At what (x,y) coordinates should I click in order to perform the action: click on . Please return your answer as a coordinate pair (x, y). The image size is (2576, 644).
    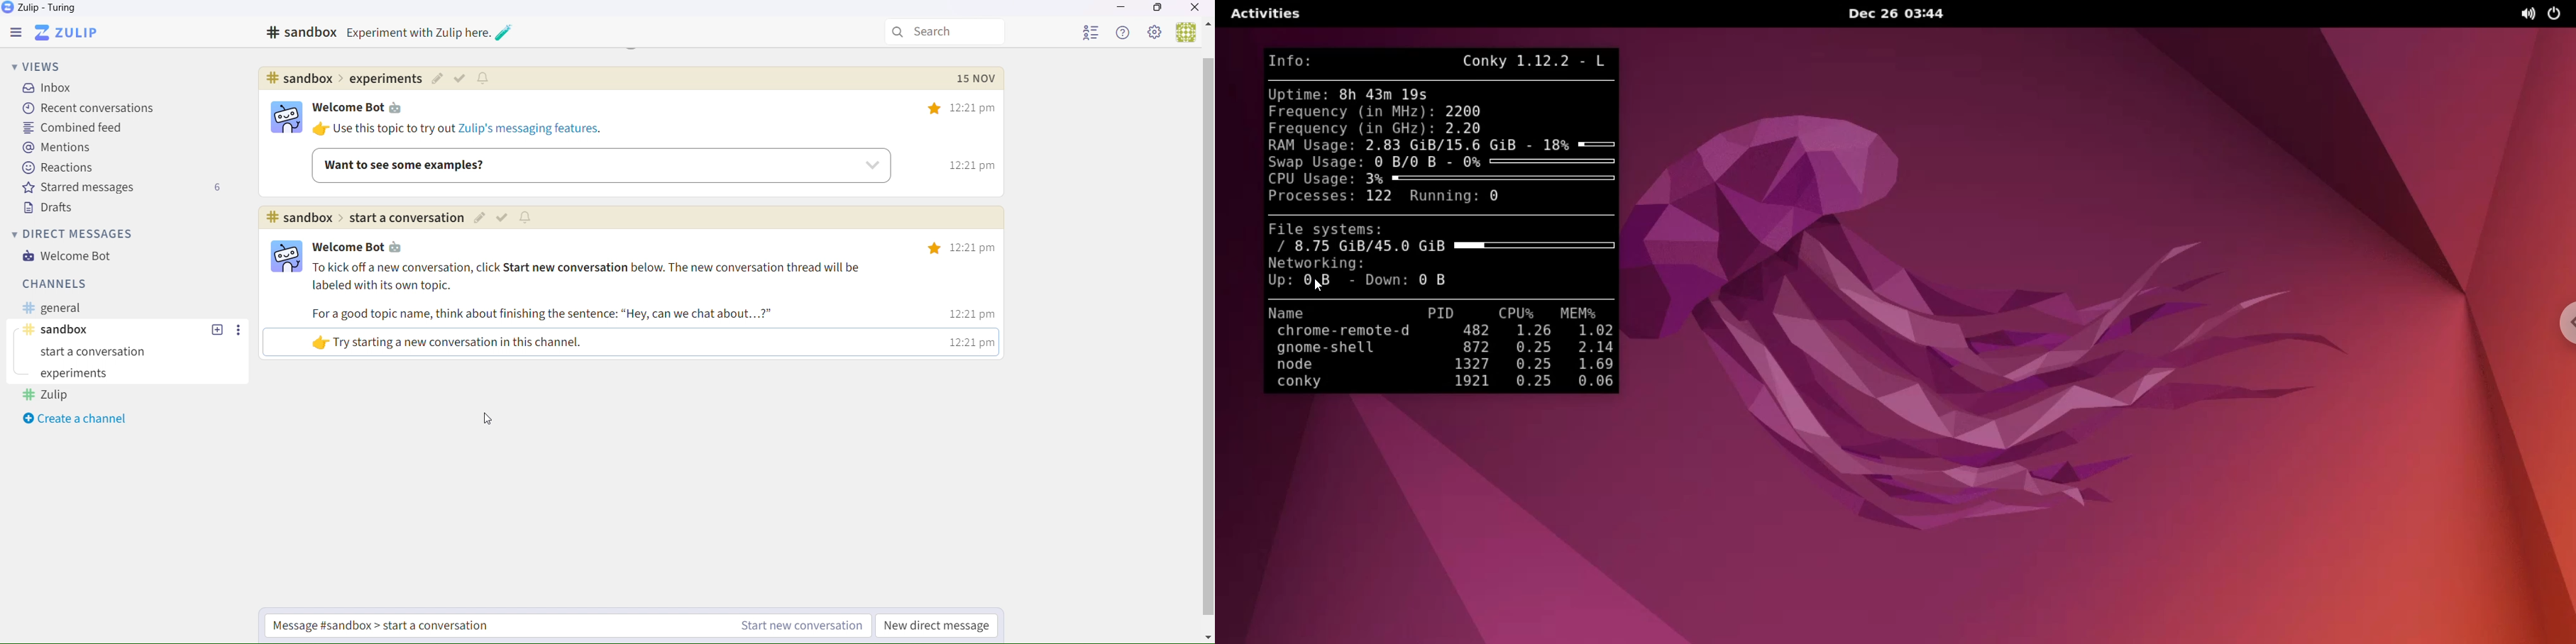
    Looking at the image, I should click on (503, 218).